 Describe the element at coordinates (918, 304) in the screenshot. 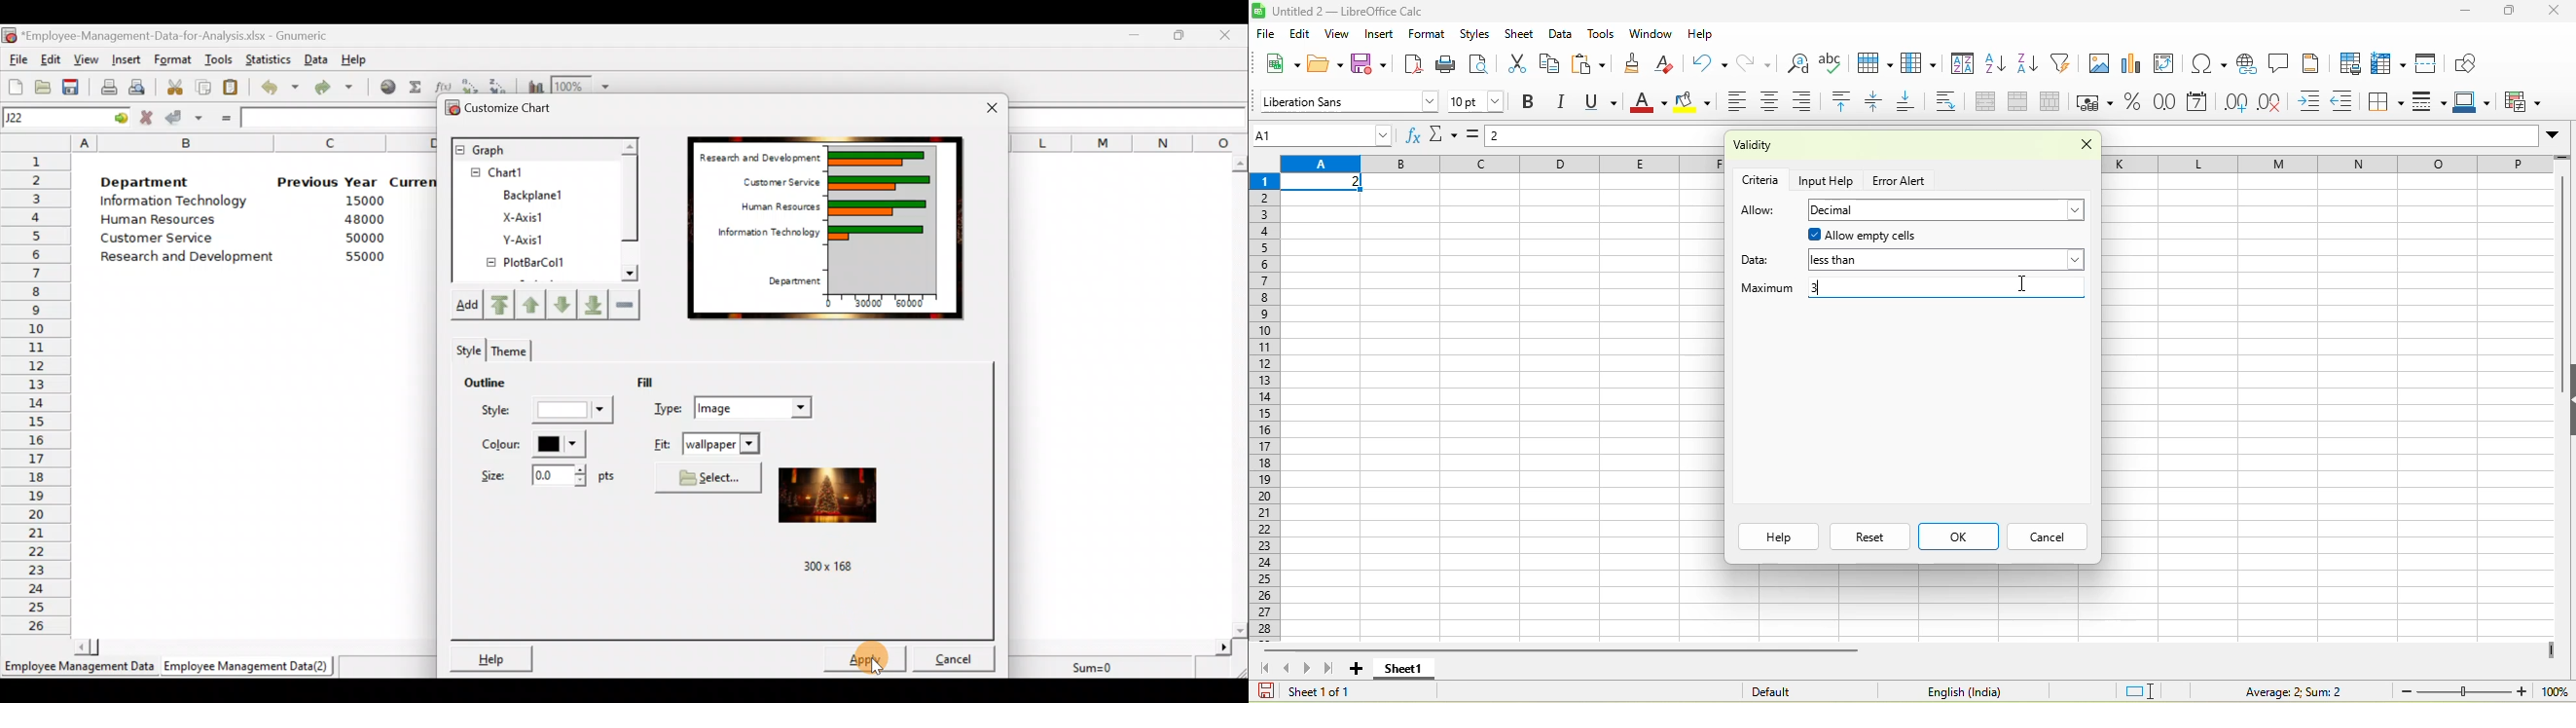

I see `60000` at that location.